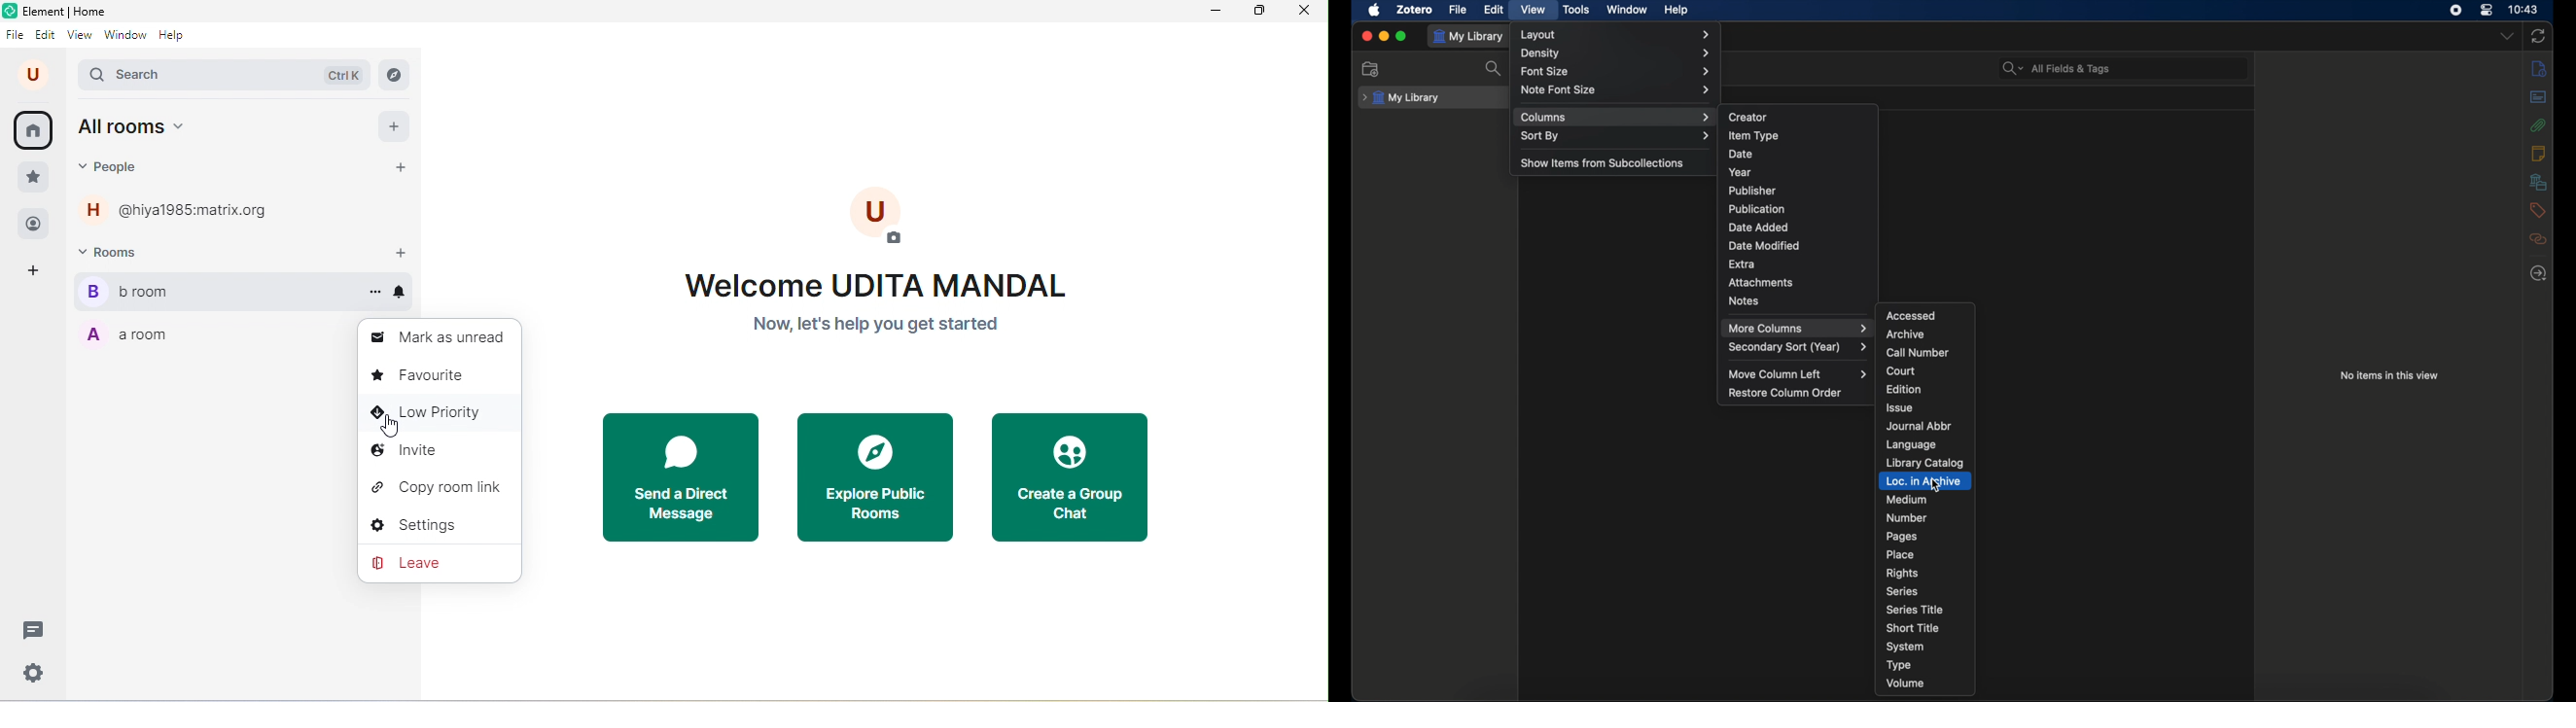 The image size is (2576, 728). I want to click on screen recorder, so click(2458, 10).